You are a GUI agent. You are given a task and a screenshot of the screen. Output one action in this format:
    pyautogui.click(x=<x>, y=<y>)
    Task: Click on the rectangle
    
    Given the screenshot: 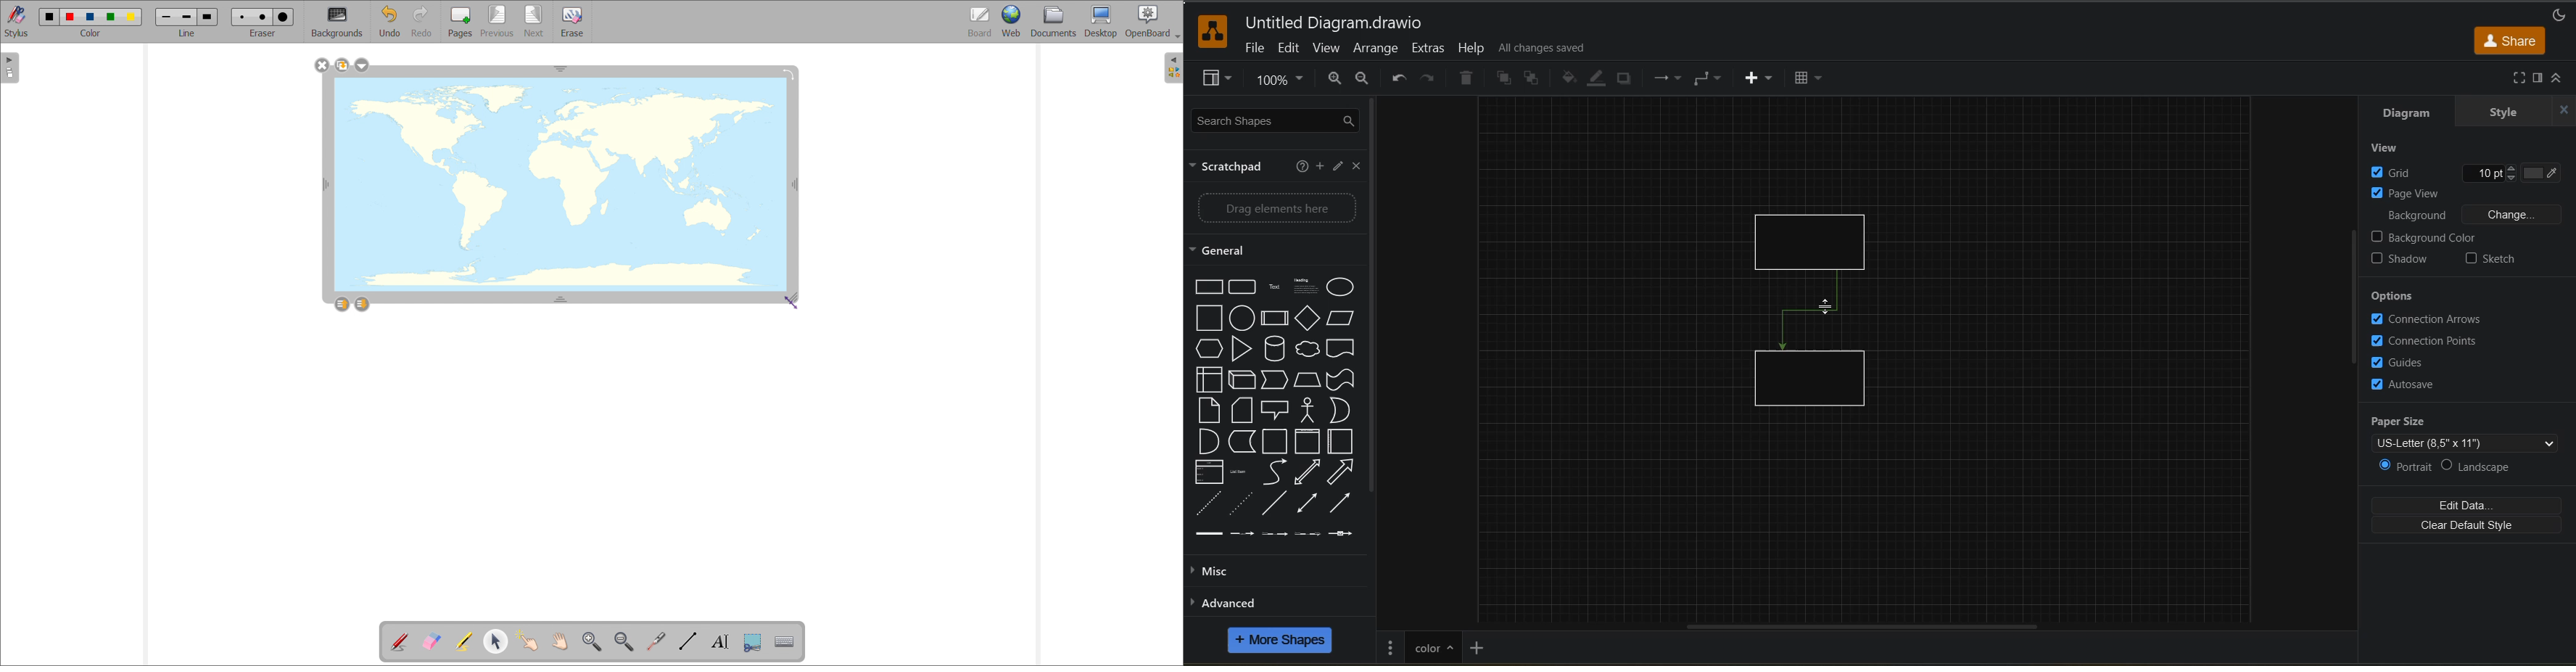 What is the action you would take?
    pyautogui.click(x=1812, y=379)
    